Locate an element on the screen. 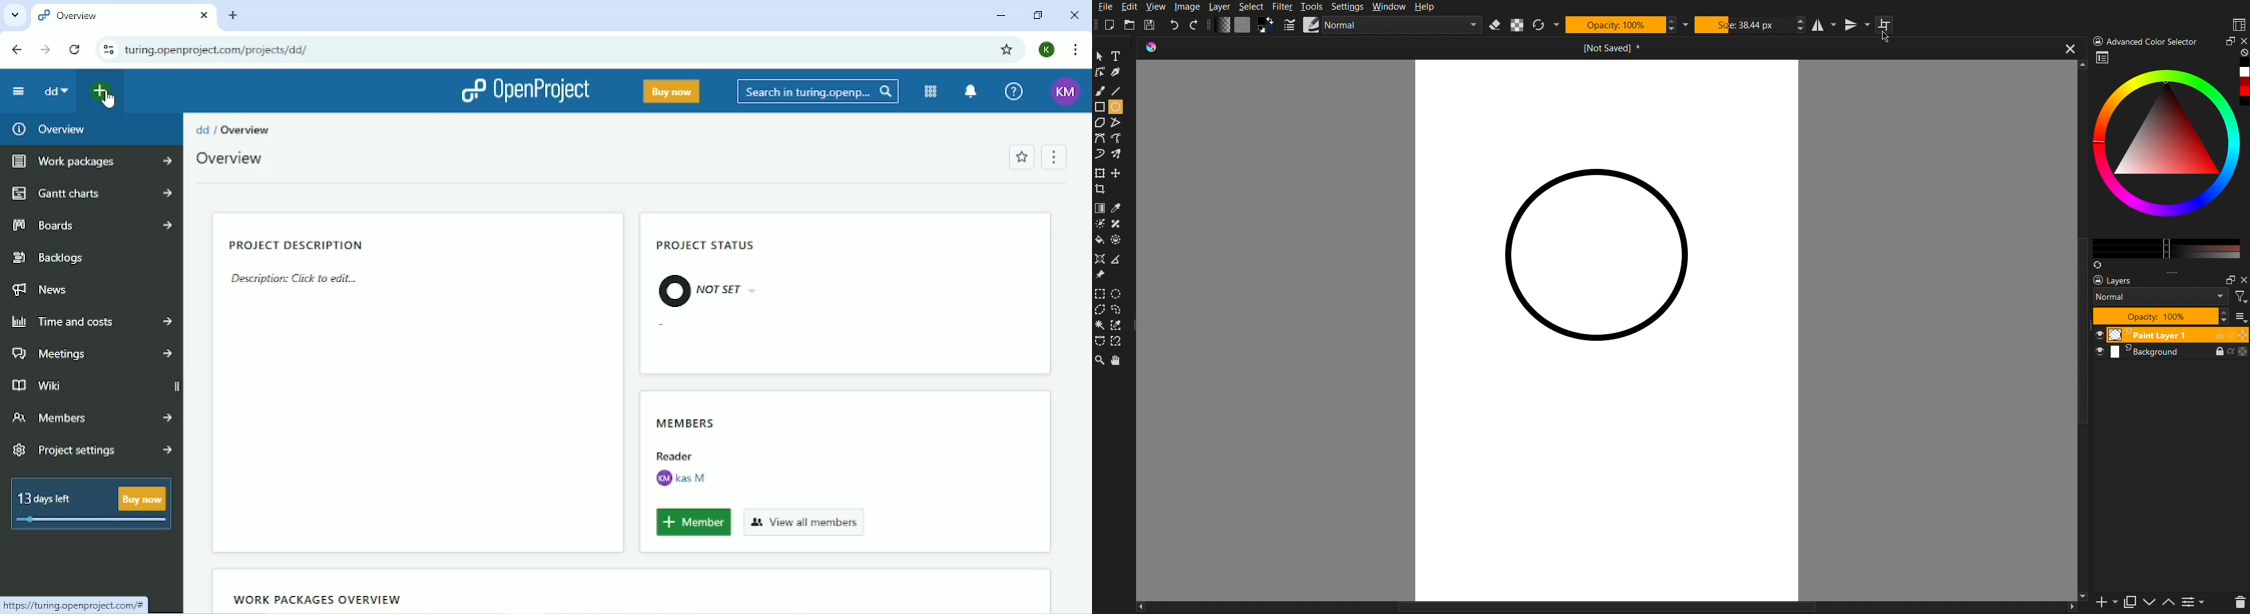  Image is located at coordinates (1188, 7).